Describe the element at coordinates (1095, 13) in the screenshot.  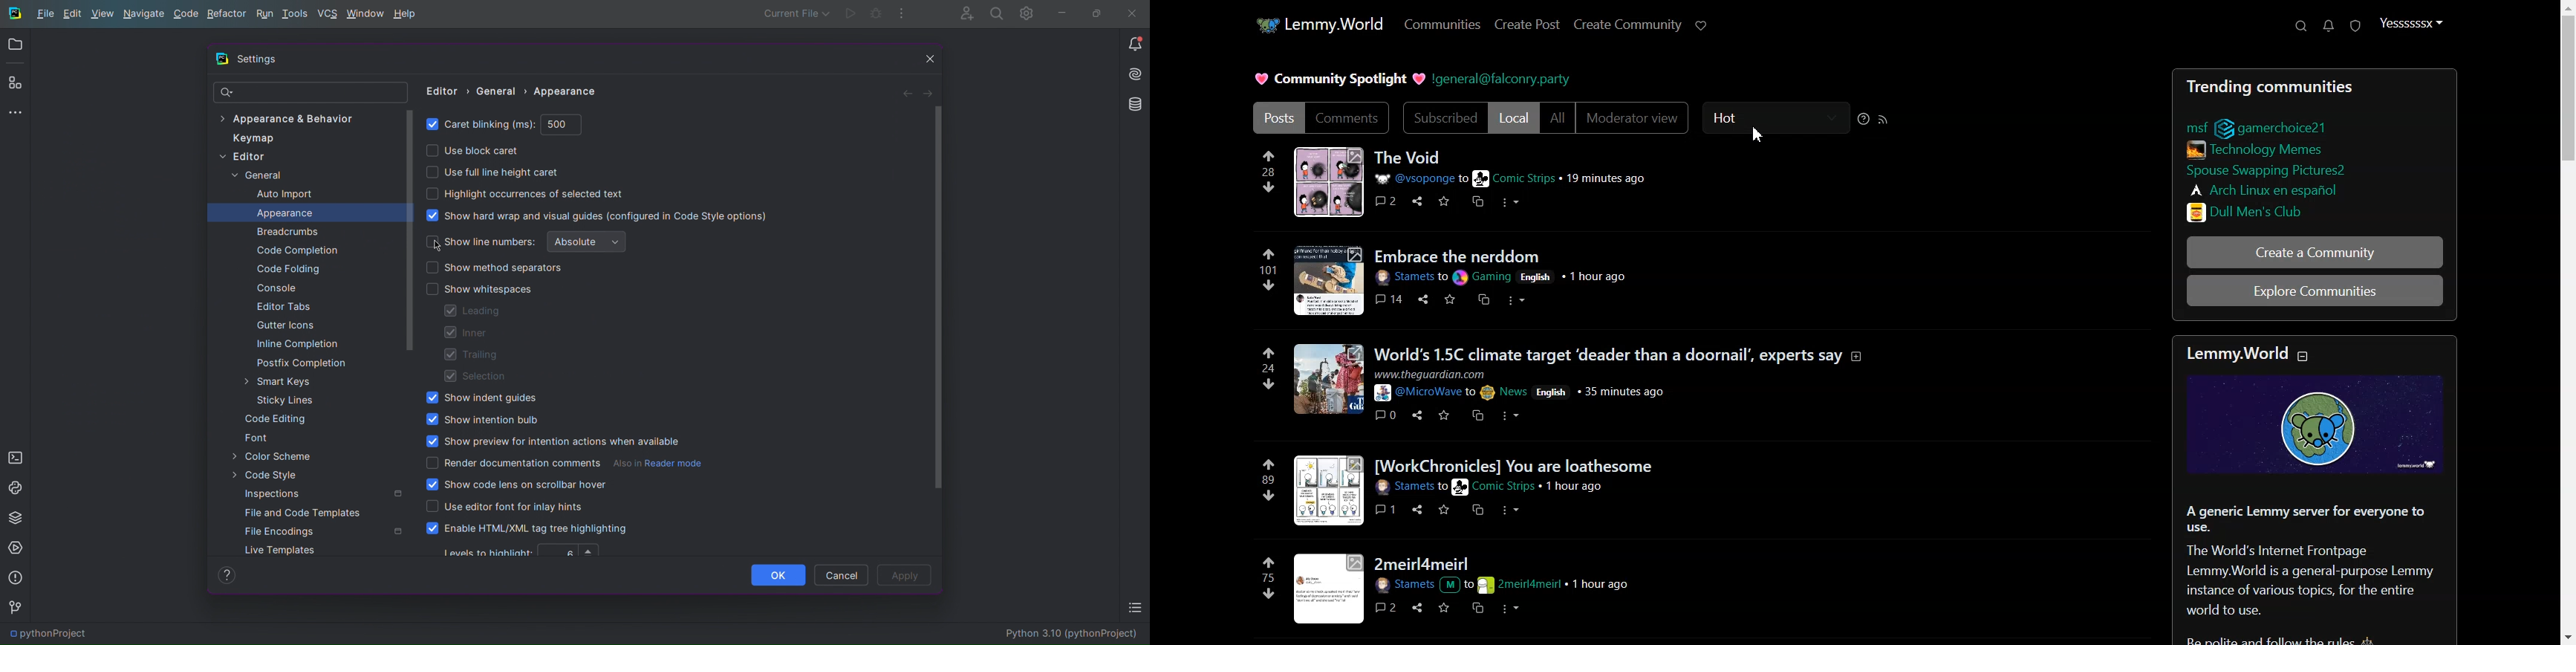
I see `Maximize` at that location.